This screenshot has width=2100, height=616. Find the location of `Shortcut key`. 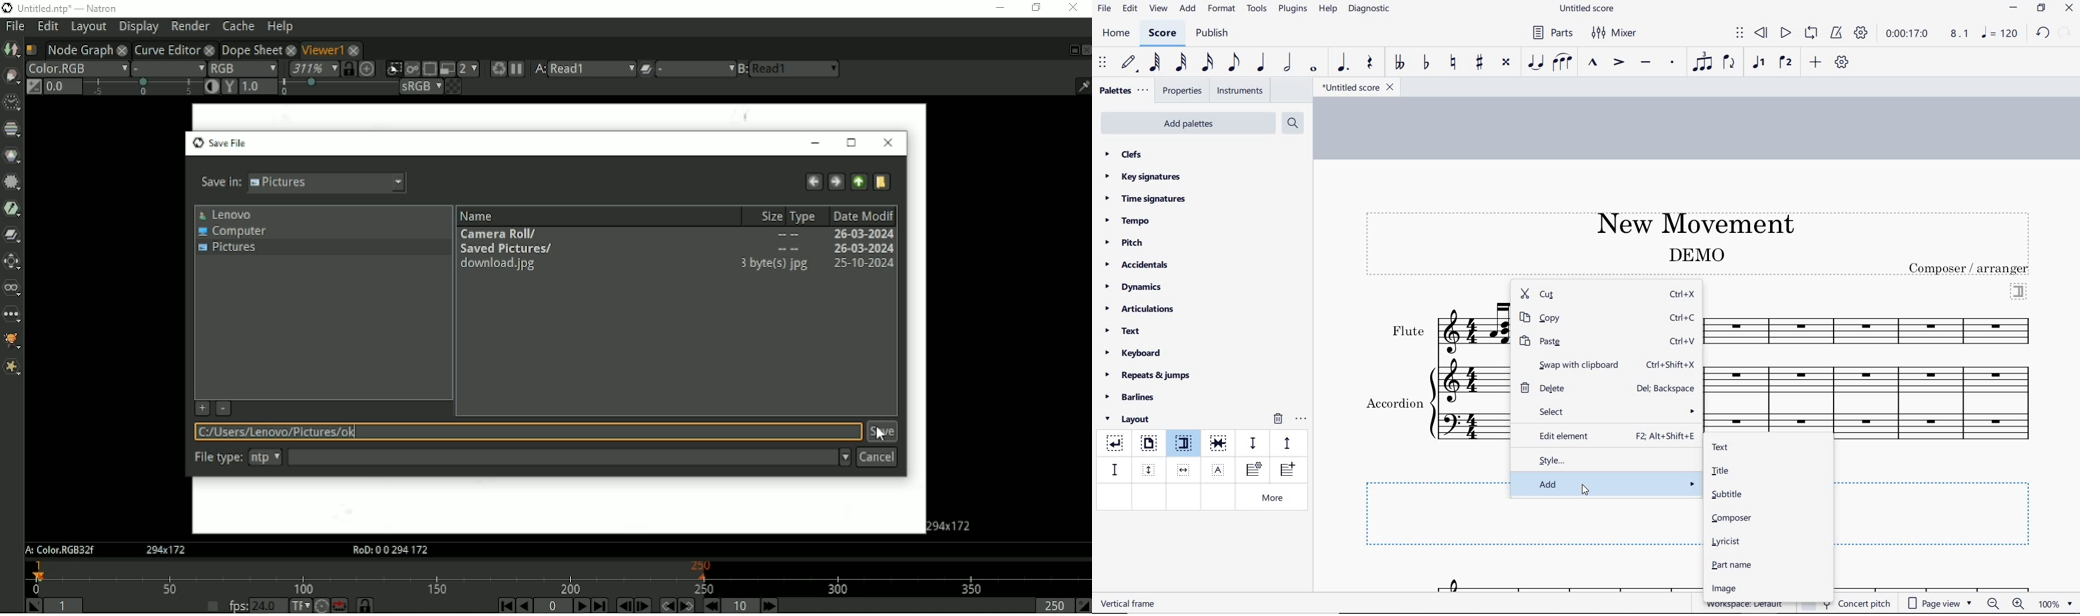

Shortcut key is located at coordinates (1684, 341).